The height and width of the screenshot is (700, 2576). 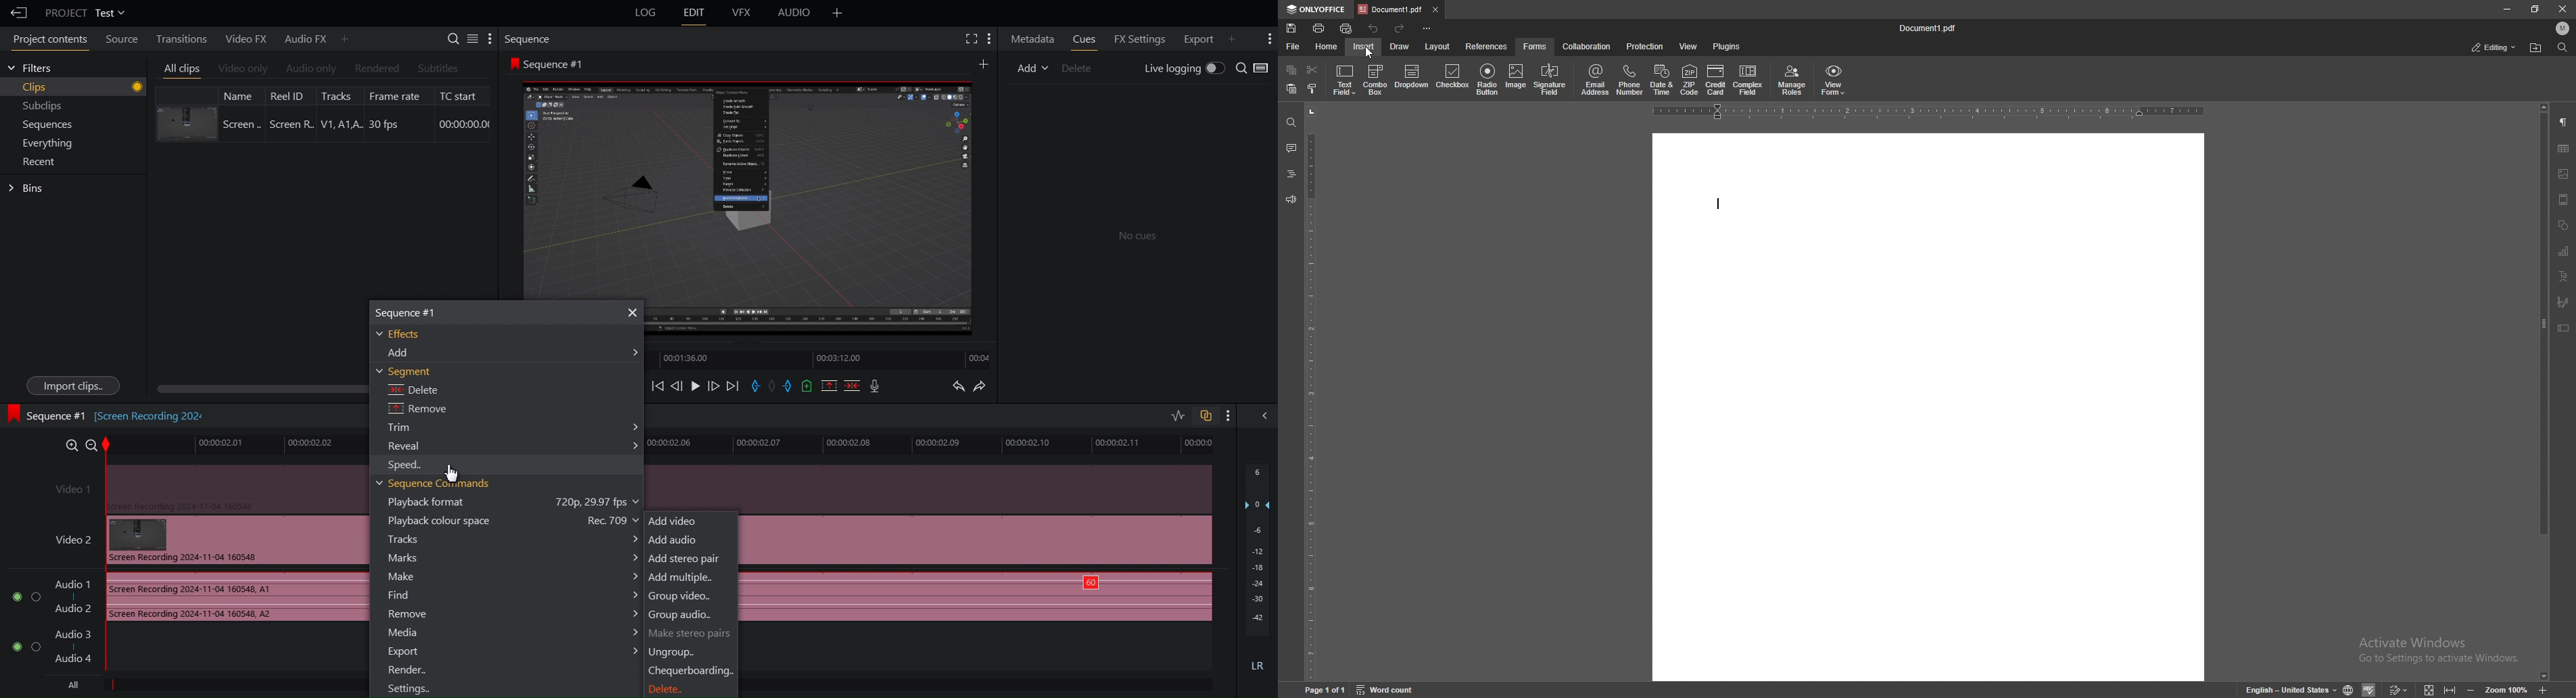 I want to click on Project contents, so click(x=47, y=41).